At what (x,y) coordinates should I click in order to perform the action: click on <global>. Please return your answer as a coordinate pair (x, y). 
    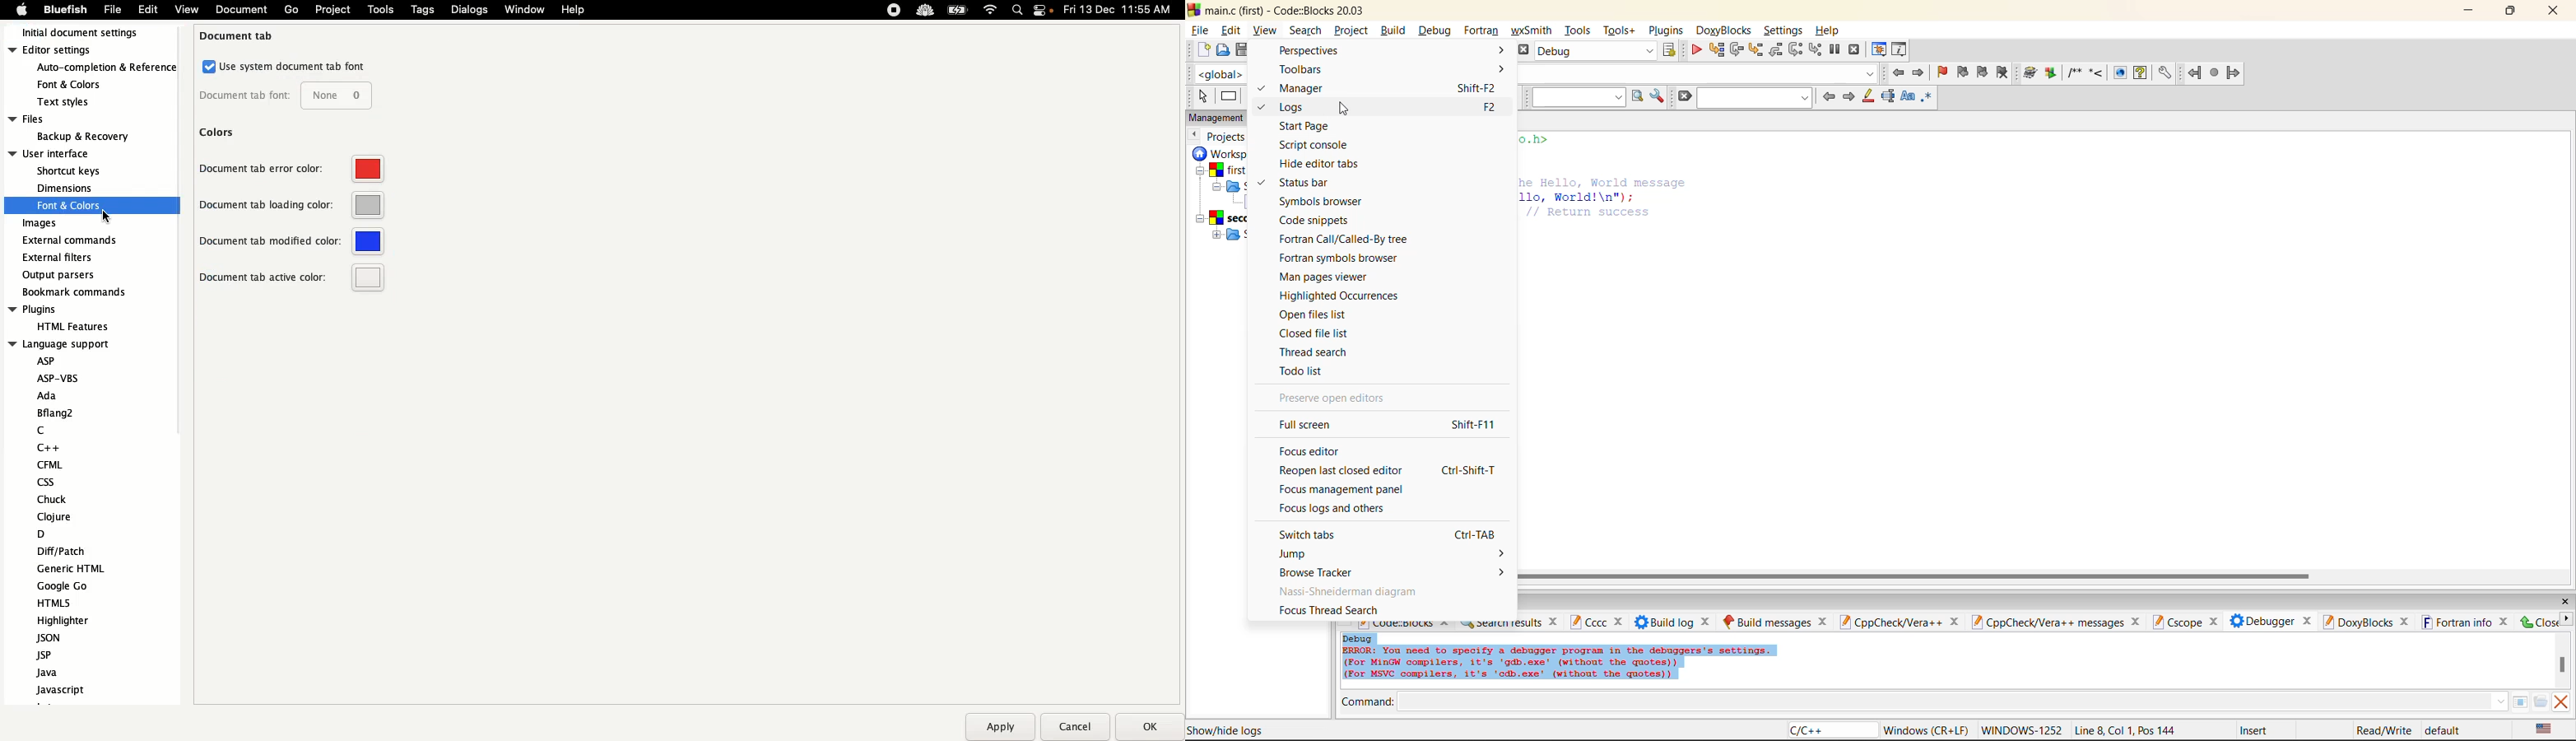
    Looking at the image, I should click on (1215, 73).